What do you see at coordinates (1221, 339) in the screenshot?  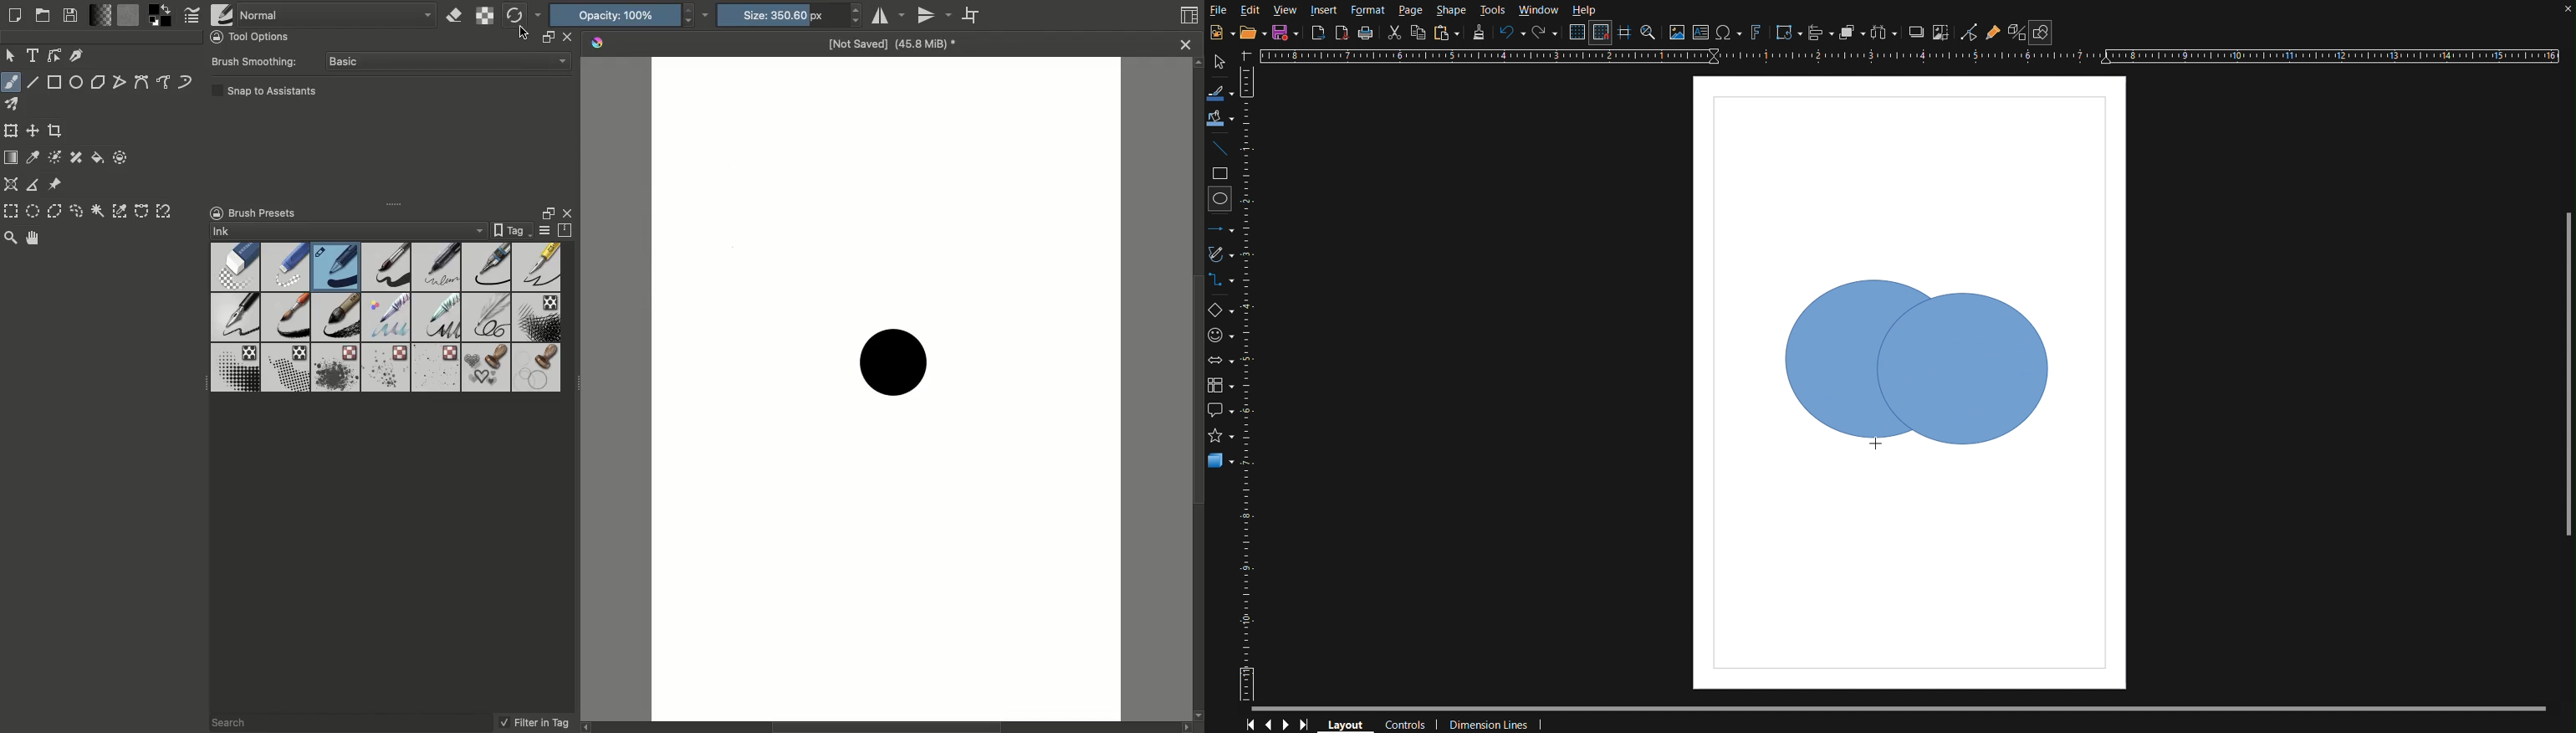 I see `Symbol Shapes` at bounding box center [1221, 339].